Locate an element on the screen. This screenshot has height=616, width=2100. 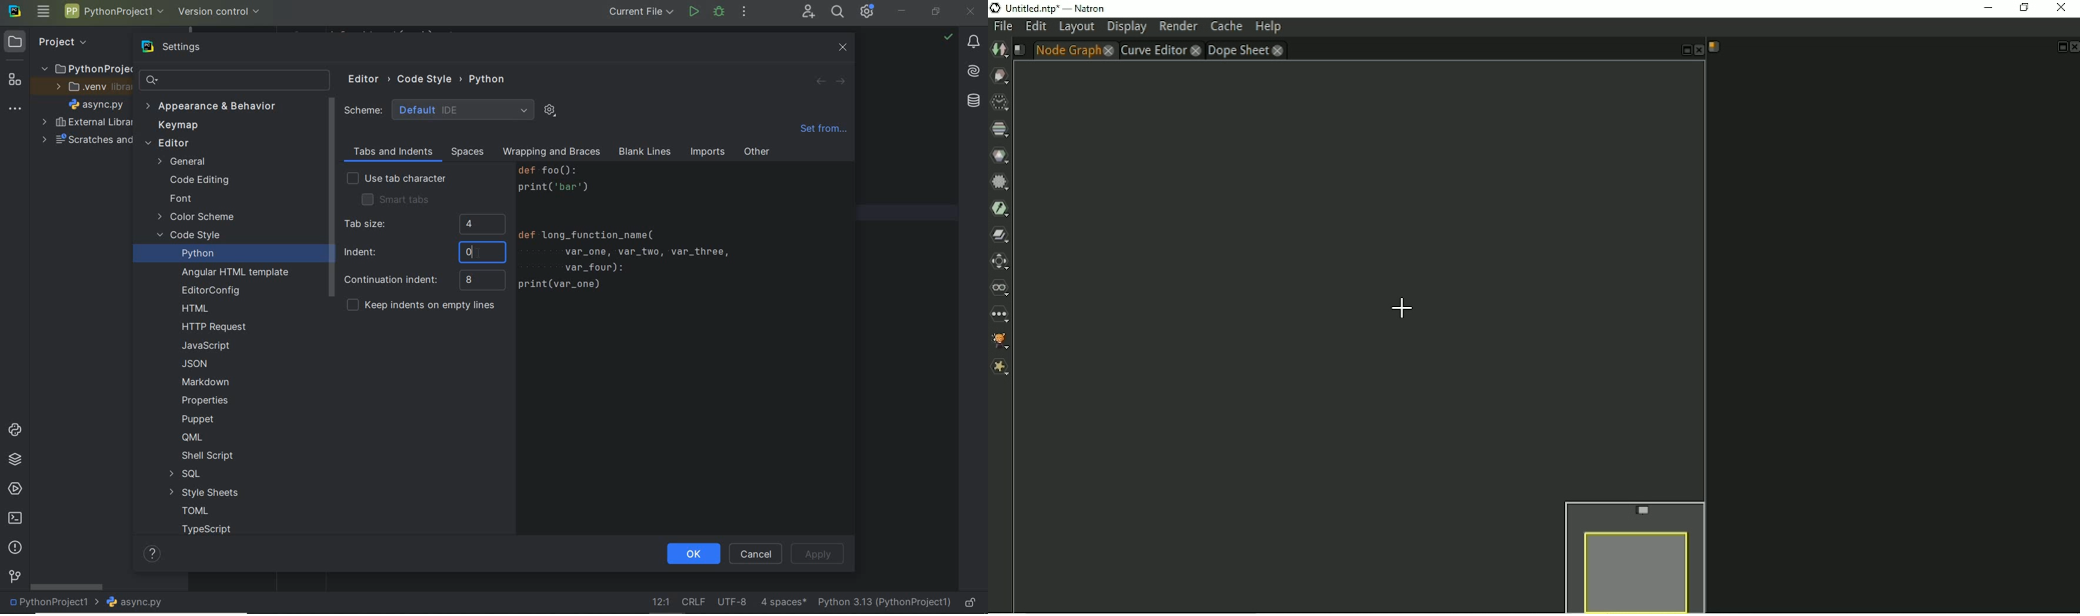
current file is located at coordinates (643, 13).